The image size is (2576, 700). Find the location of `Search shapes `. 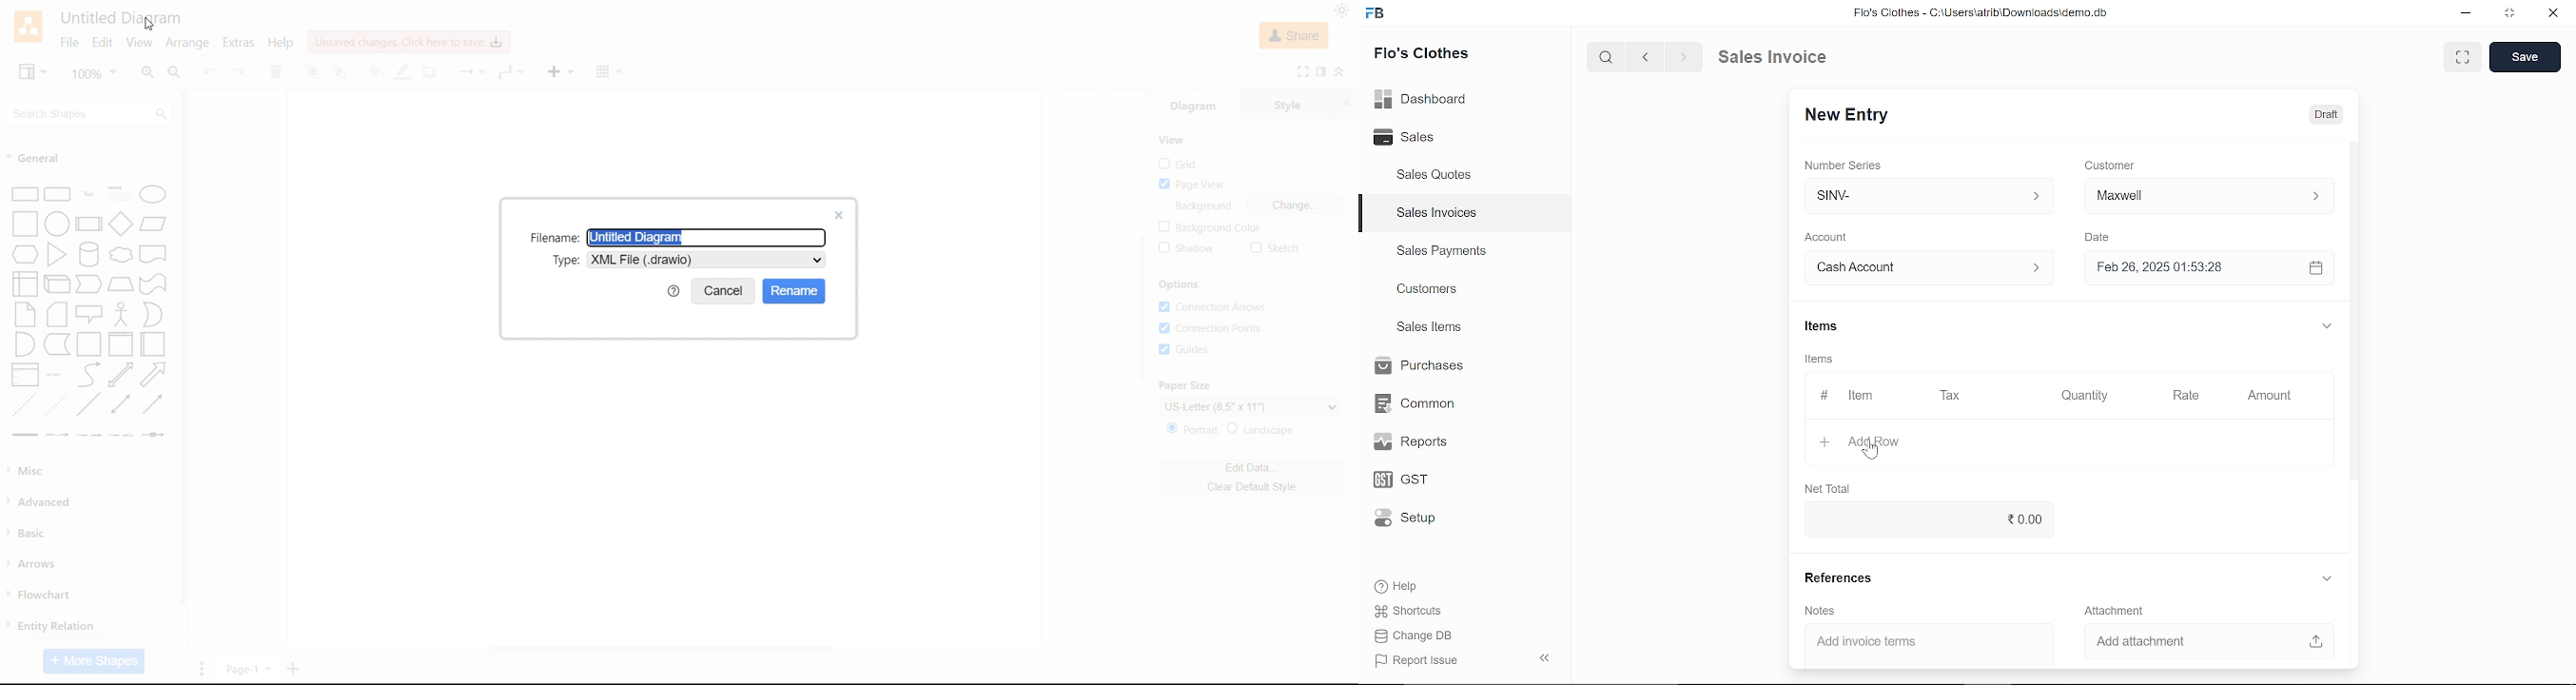

Search shapes  is located at coordinates (91, 113).